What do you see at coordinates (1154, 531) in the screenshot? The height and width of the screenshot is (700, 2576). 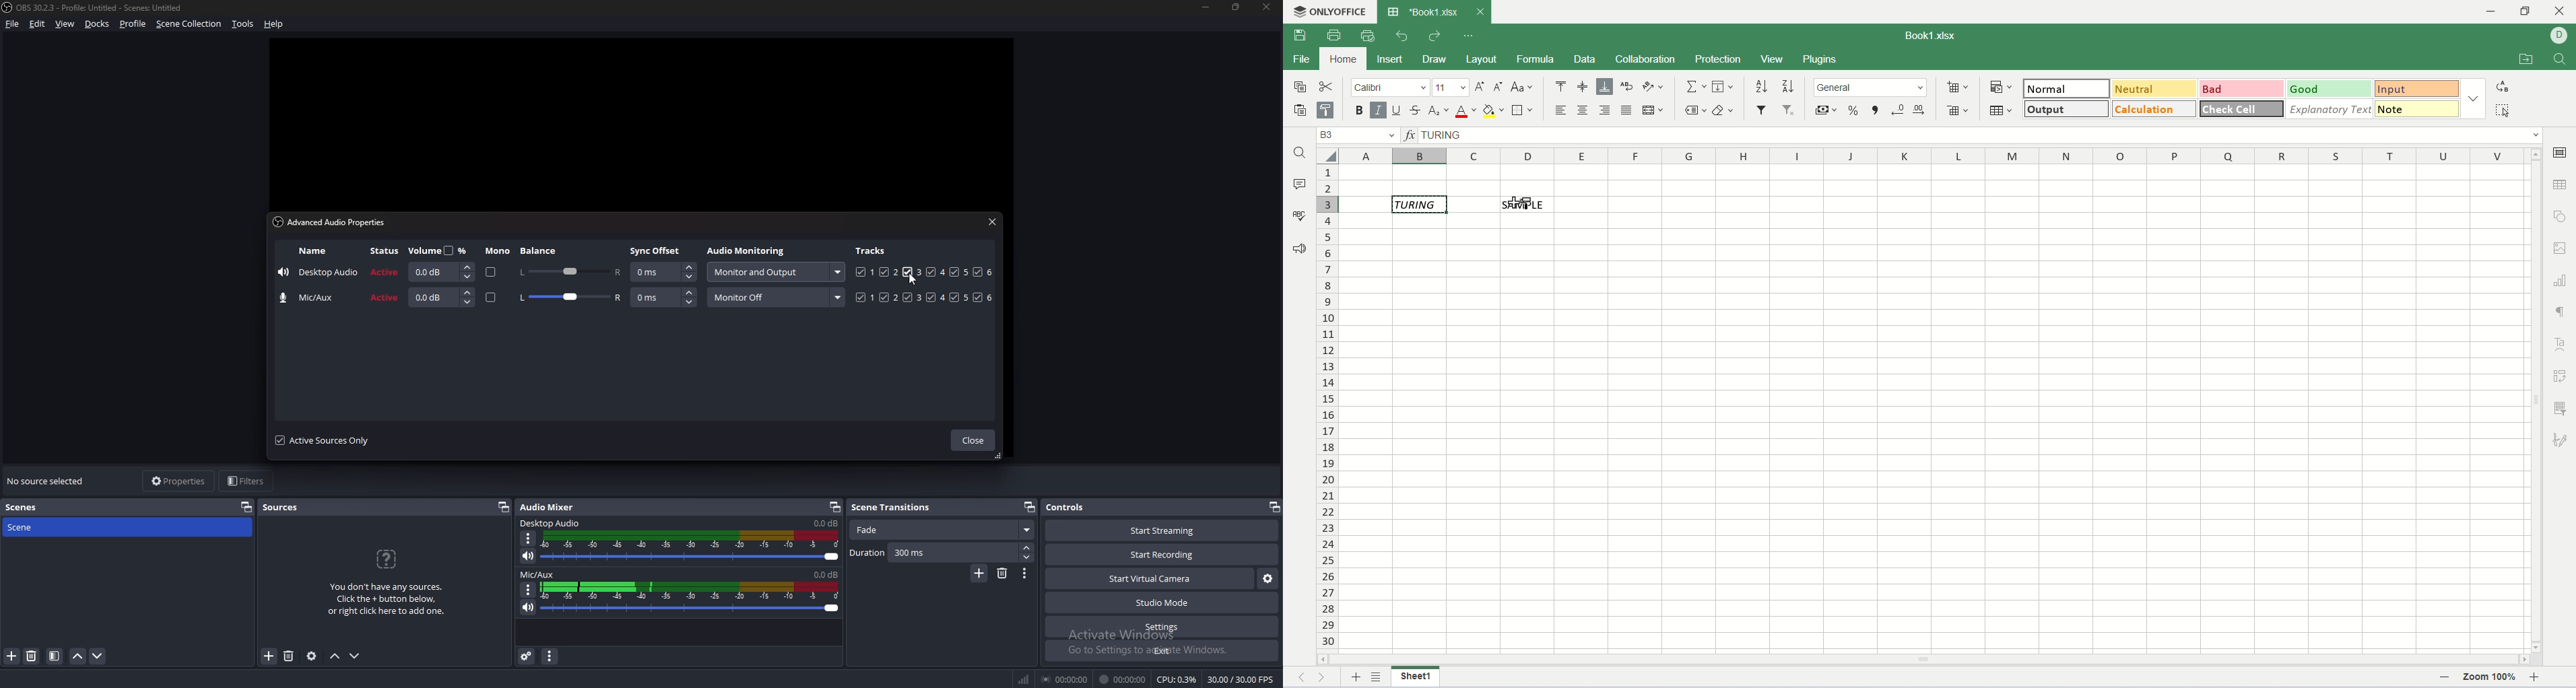 I see `start streaming` at bounding box center [1154, 531].